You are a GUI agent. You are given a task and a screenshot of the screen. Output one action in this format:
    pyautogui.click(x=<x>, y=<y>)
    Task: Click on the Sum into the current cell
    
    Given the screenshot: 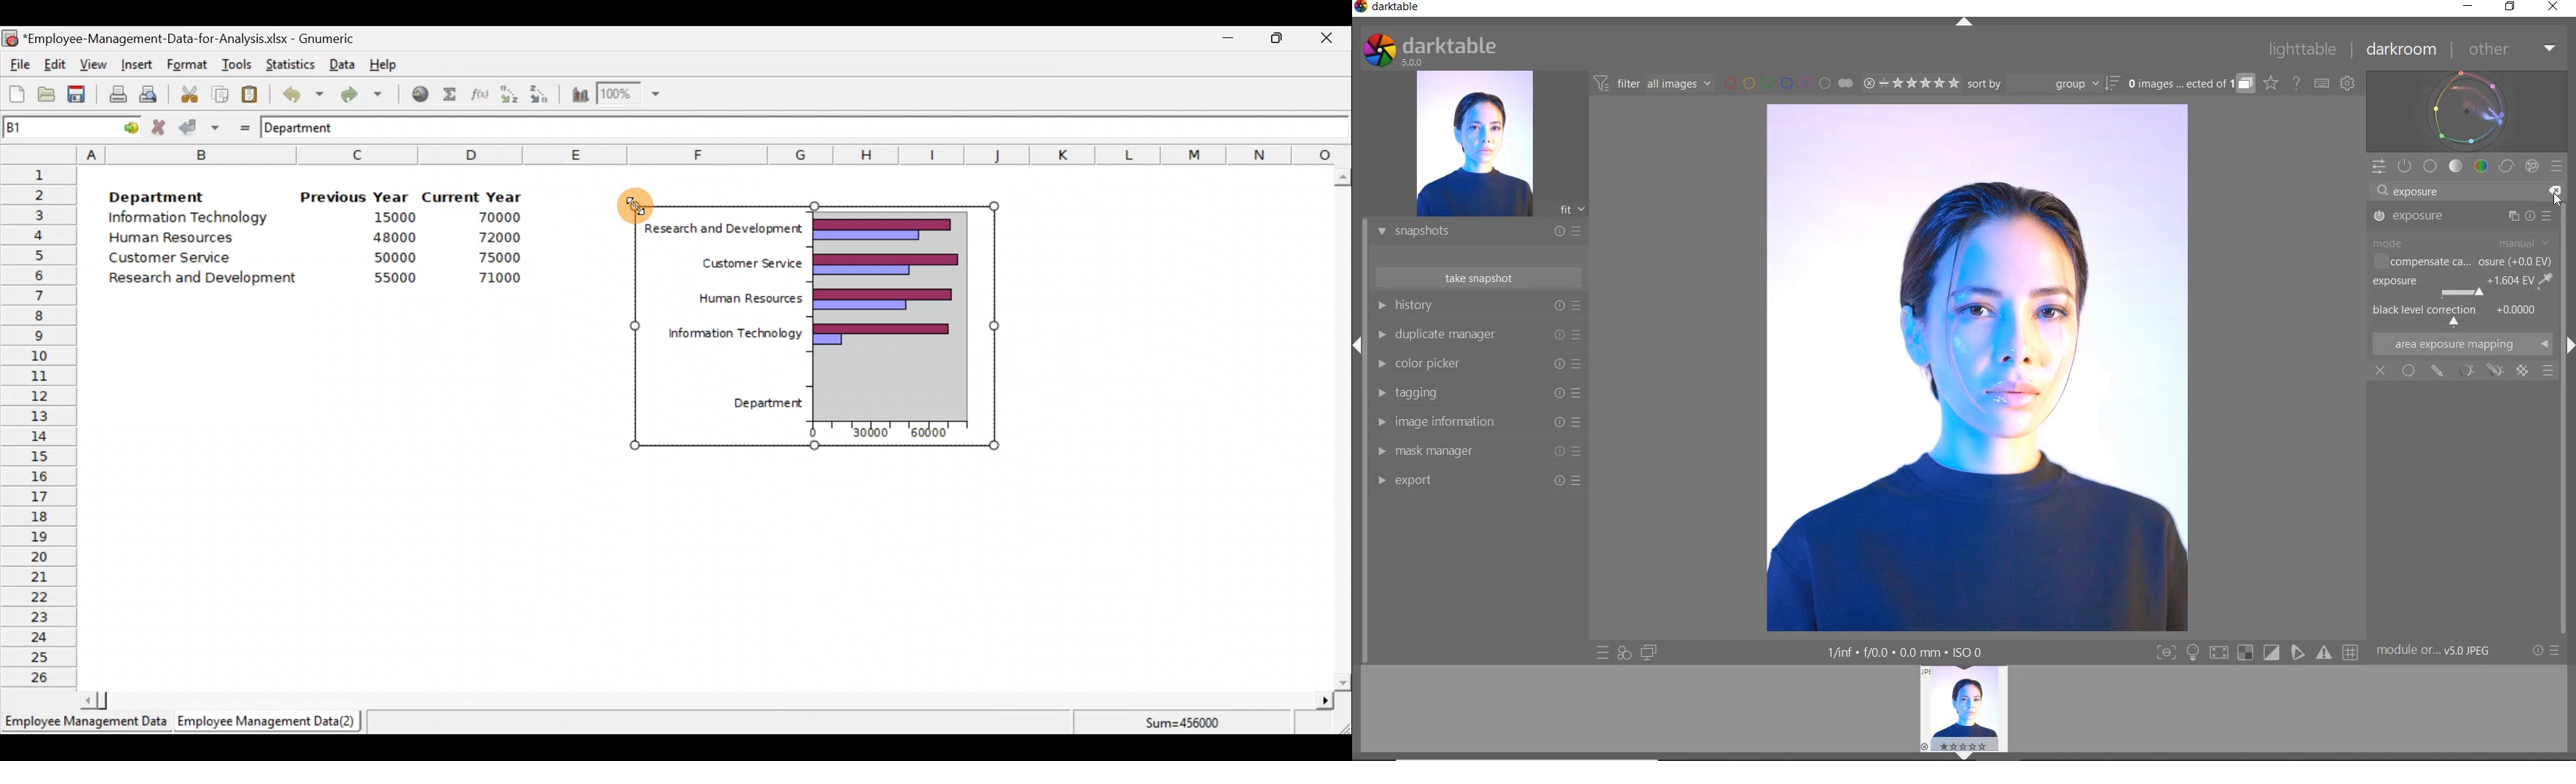 What is the action you would take?
    pyautogui.click(x=447, y=94)
    